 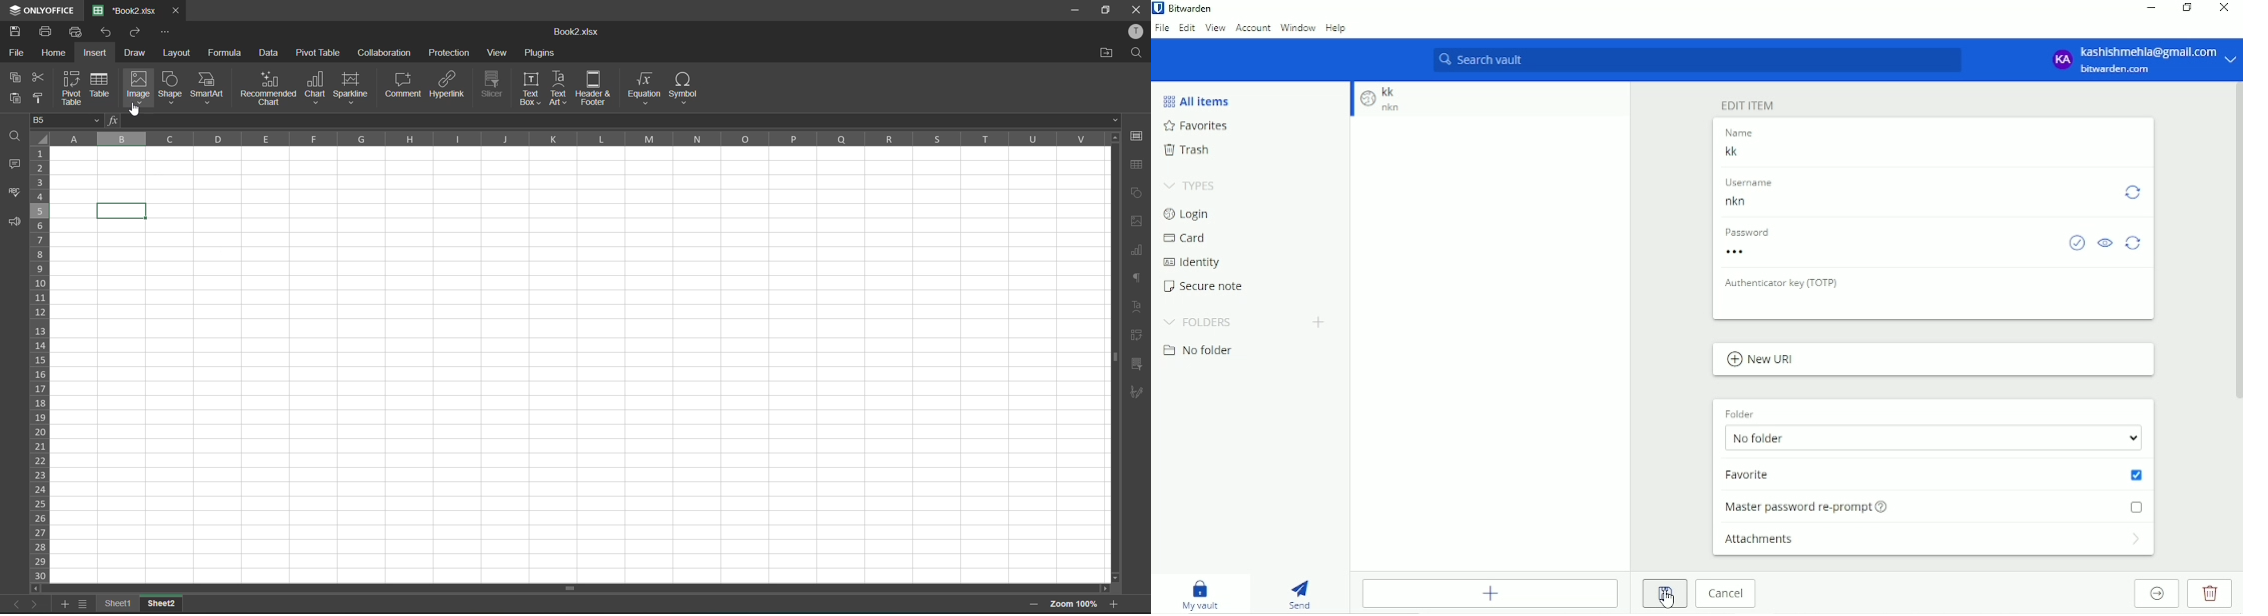 I want to click on text box, so click(x=532, y=88).